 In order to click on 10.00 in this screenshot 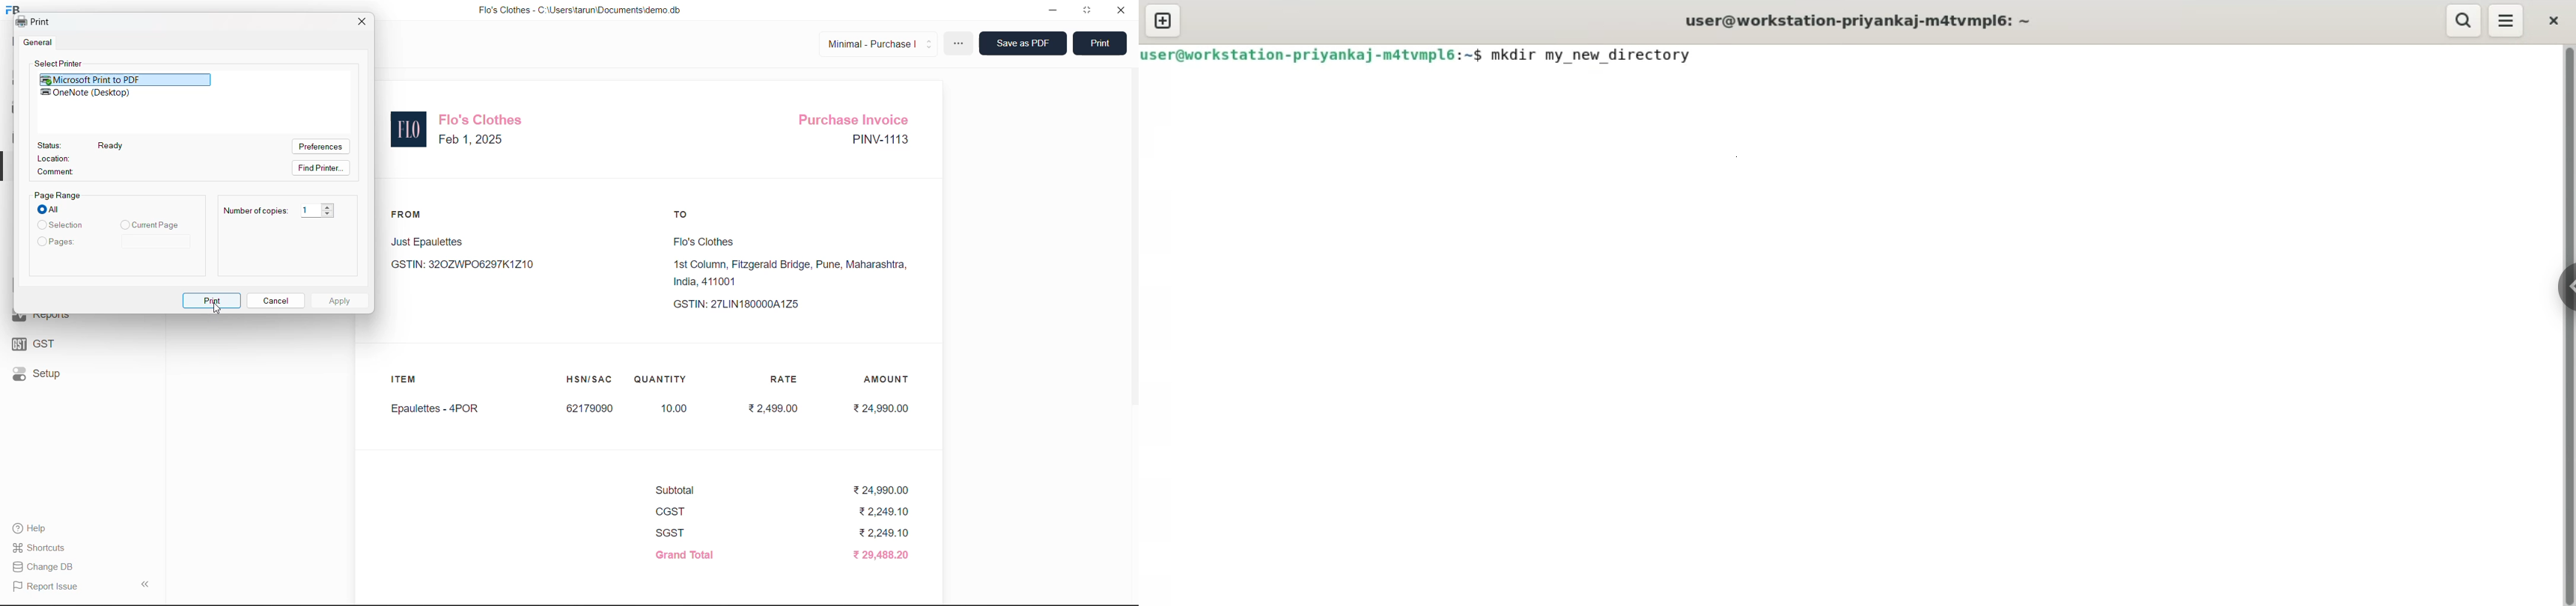, I will do `click(676, 408)`.